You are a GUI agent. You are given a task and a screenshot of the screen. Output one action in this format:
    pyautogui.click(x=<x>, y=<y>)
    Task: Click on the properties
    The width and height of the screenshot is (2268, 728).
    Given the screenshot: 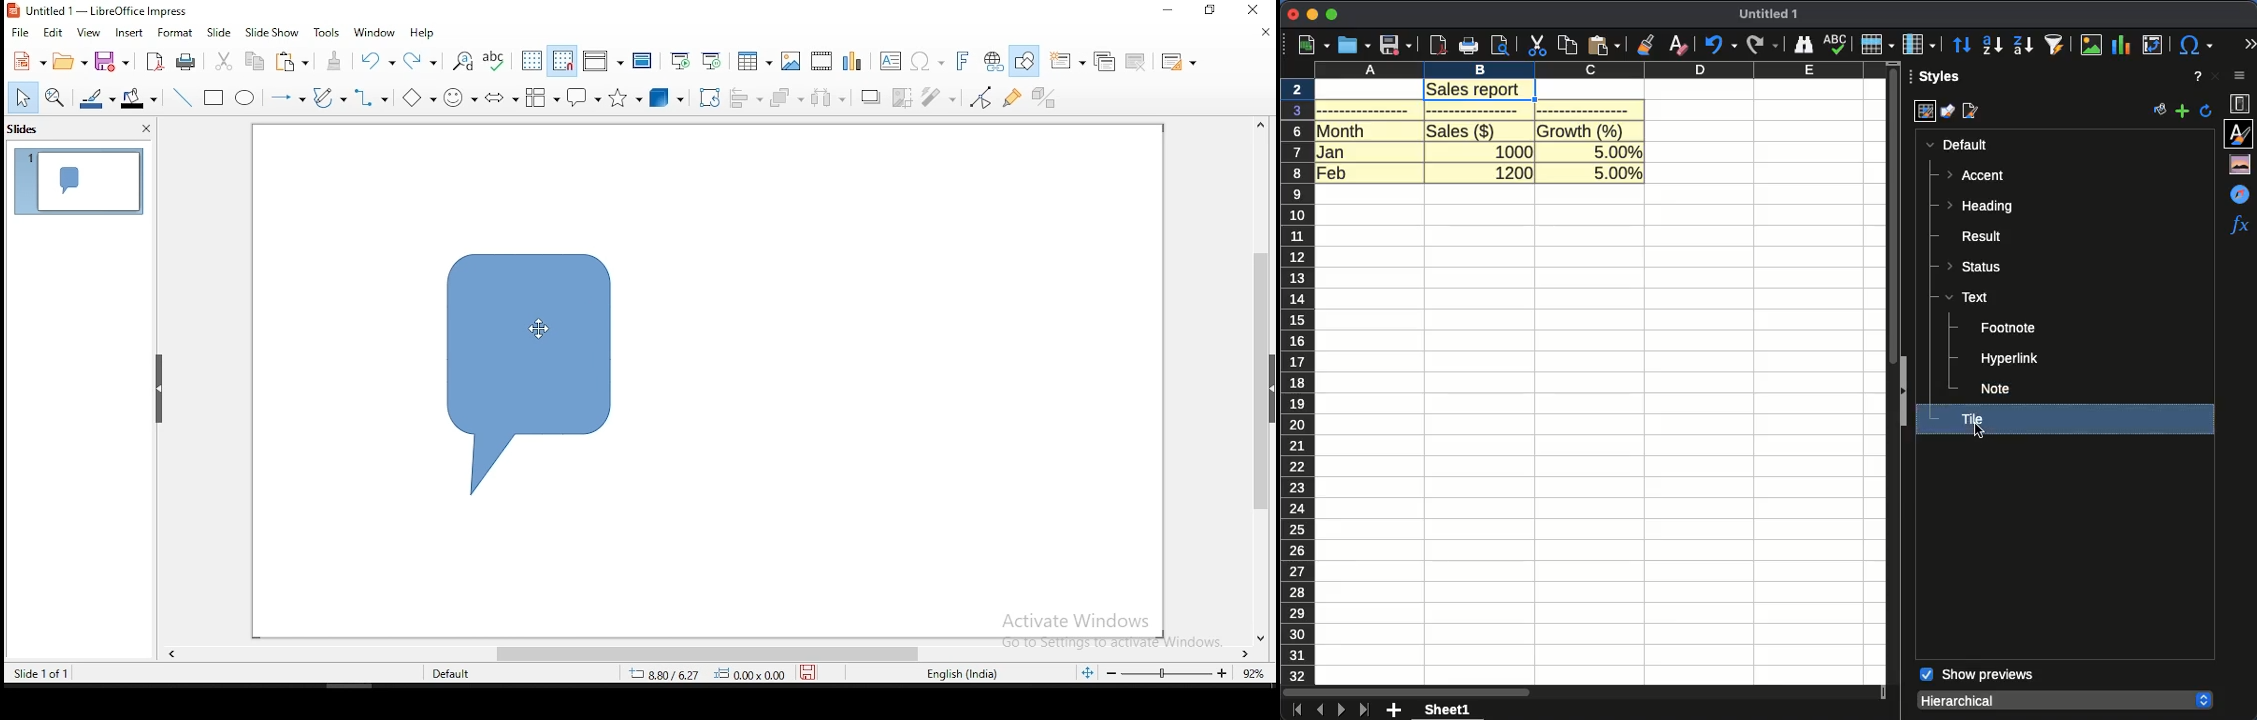 What is the action you would take?
    pyautogui.click(x=2243, y=105)
    